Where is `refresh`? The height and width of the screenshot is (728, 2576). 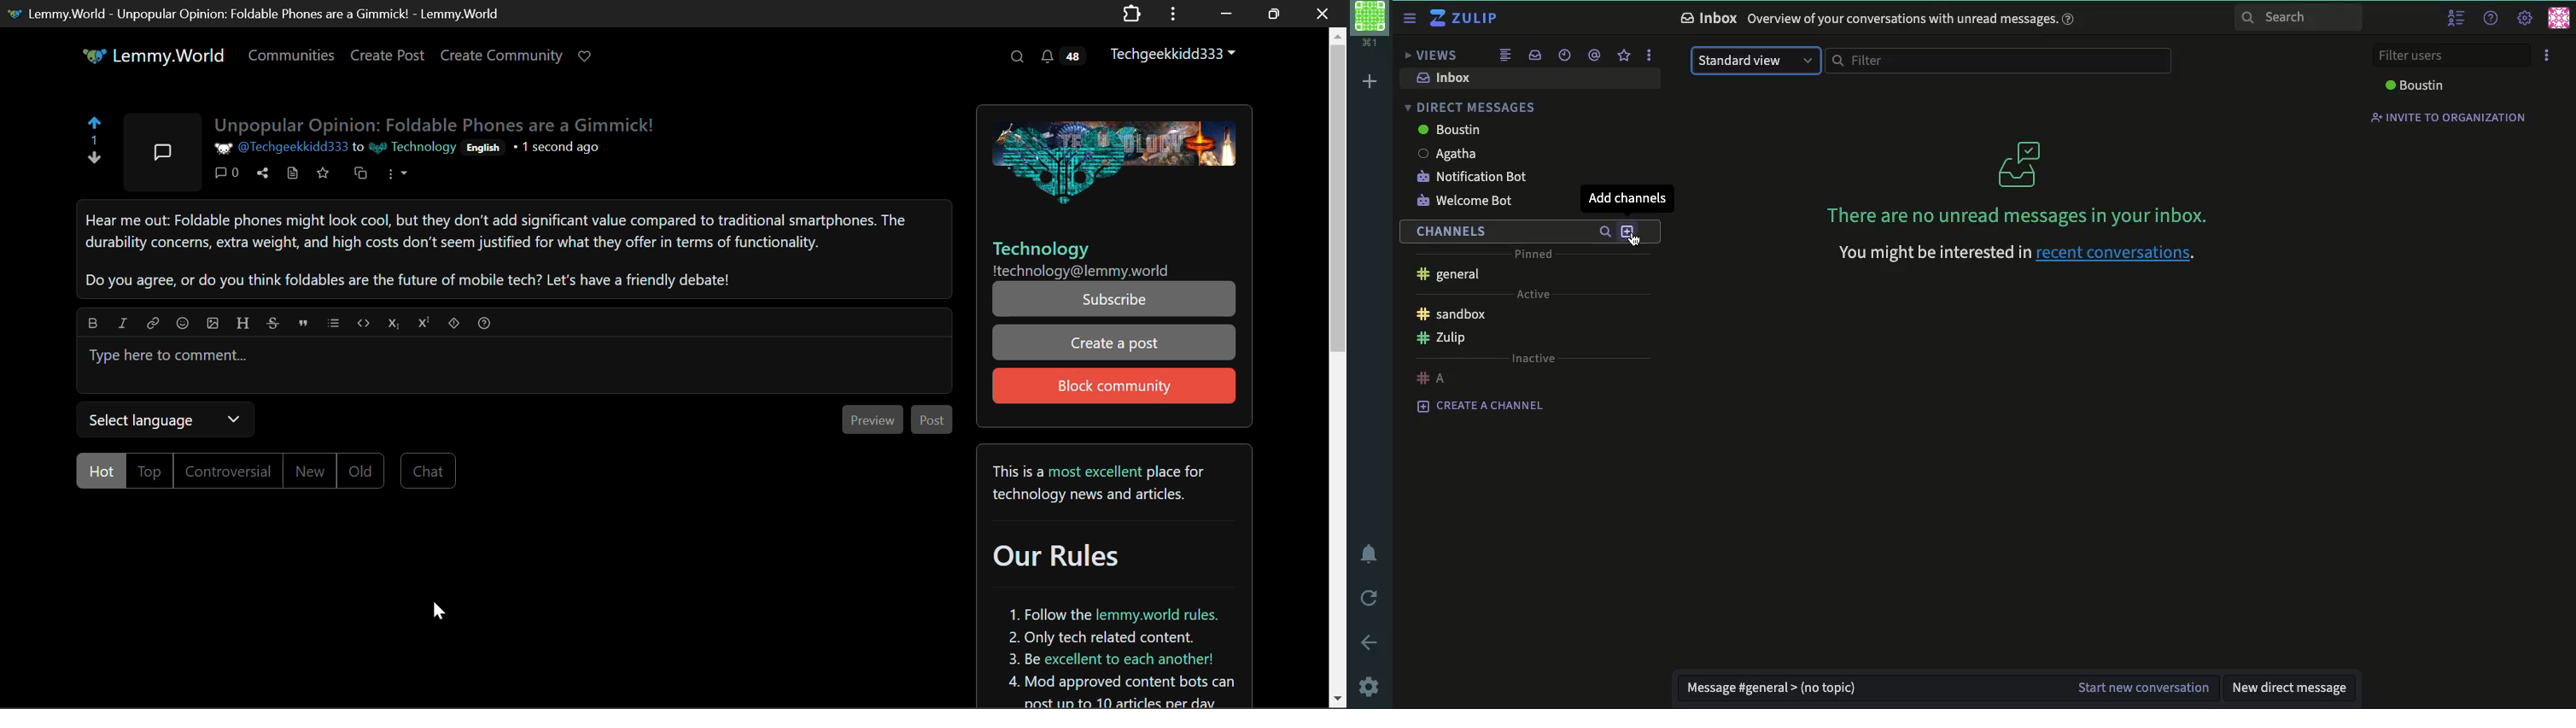
refresh is located at coordinates (1371, 595).